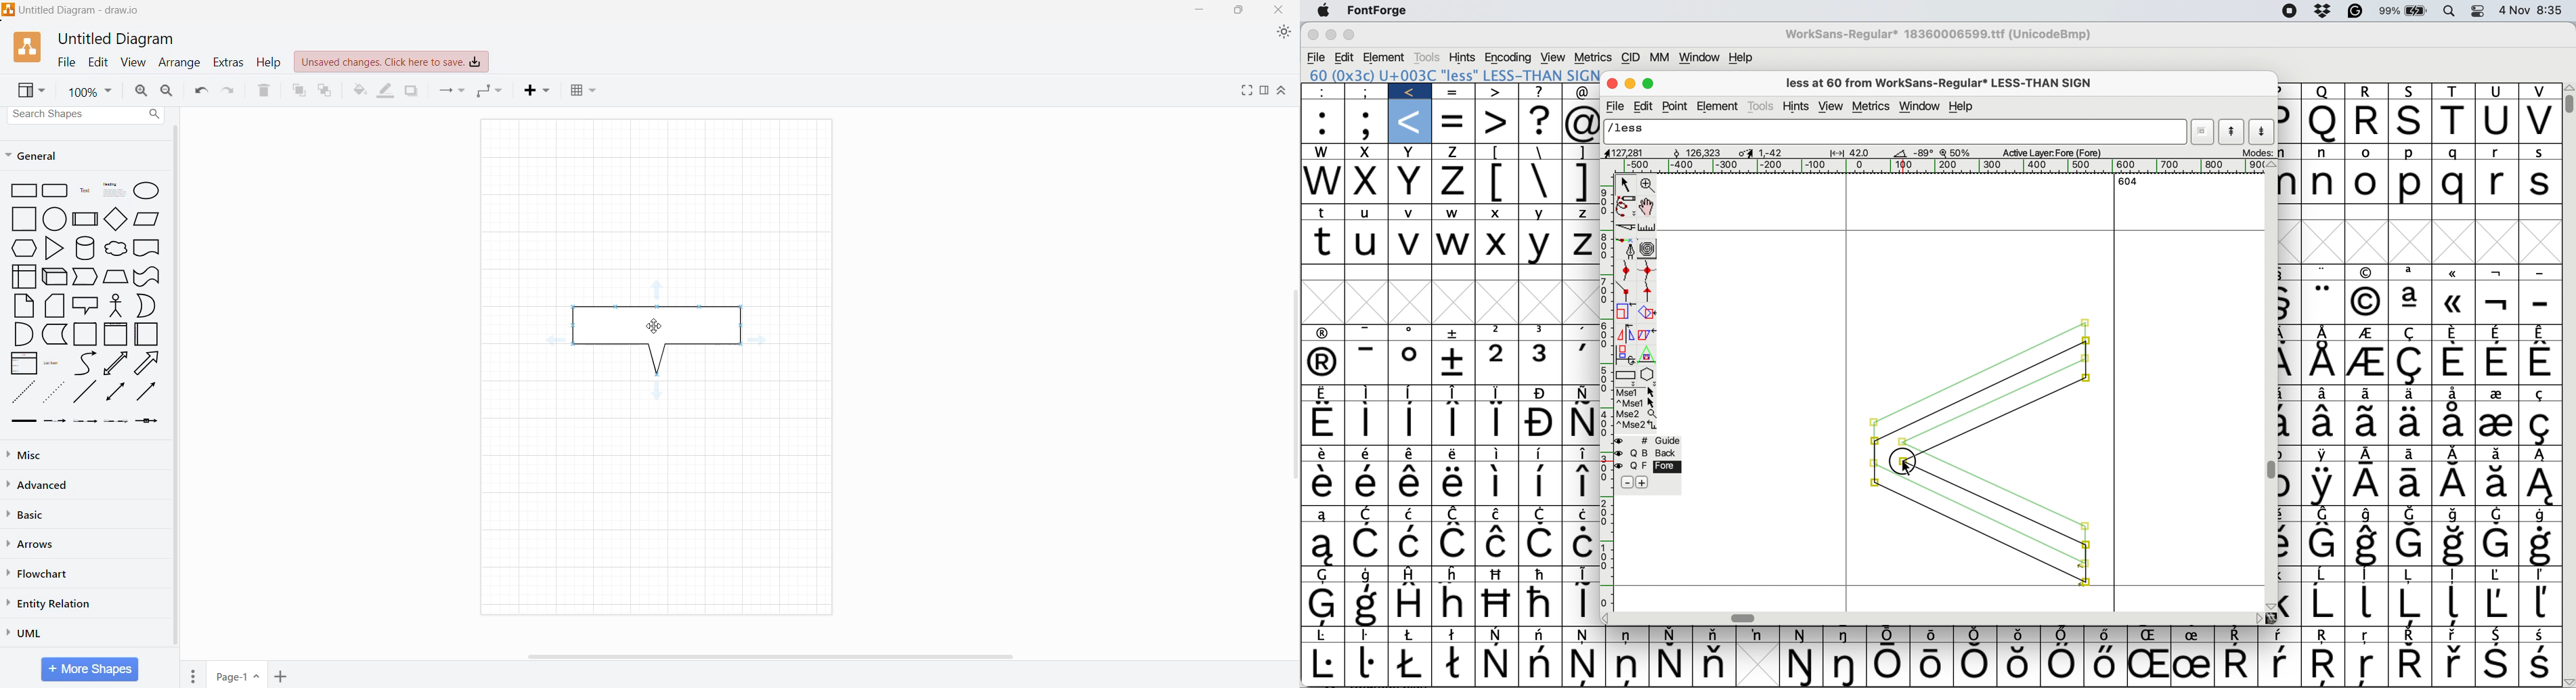  What do you see at coordinates (2323, 91) in the screenshot?
I see `q` at bounding box center [2323, 91].